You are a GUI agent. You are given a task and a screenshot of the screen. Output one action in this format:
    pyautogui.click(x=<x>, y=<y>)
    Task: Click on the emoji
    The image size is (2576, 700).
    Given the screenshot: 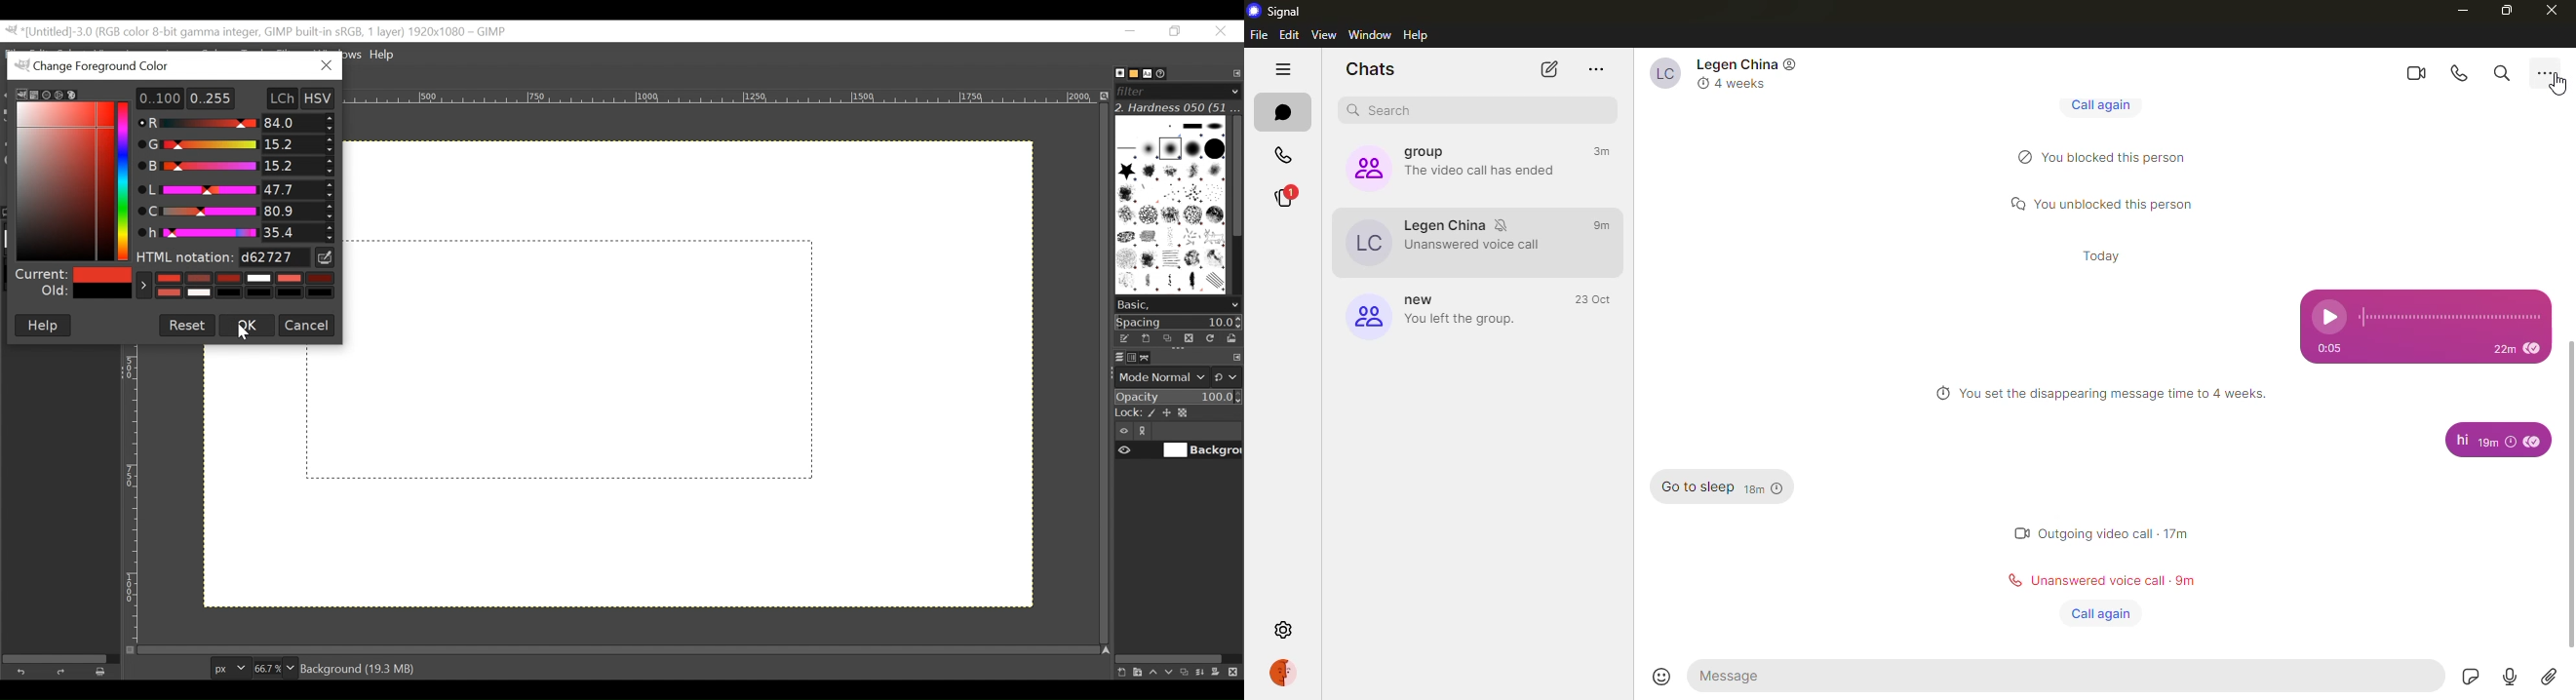 What is the action you would take?
    pyautogui.click(x=1657, y=676)
    